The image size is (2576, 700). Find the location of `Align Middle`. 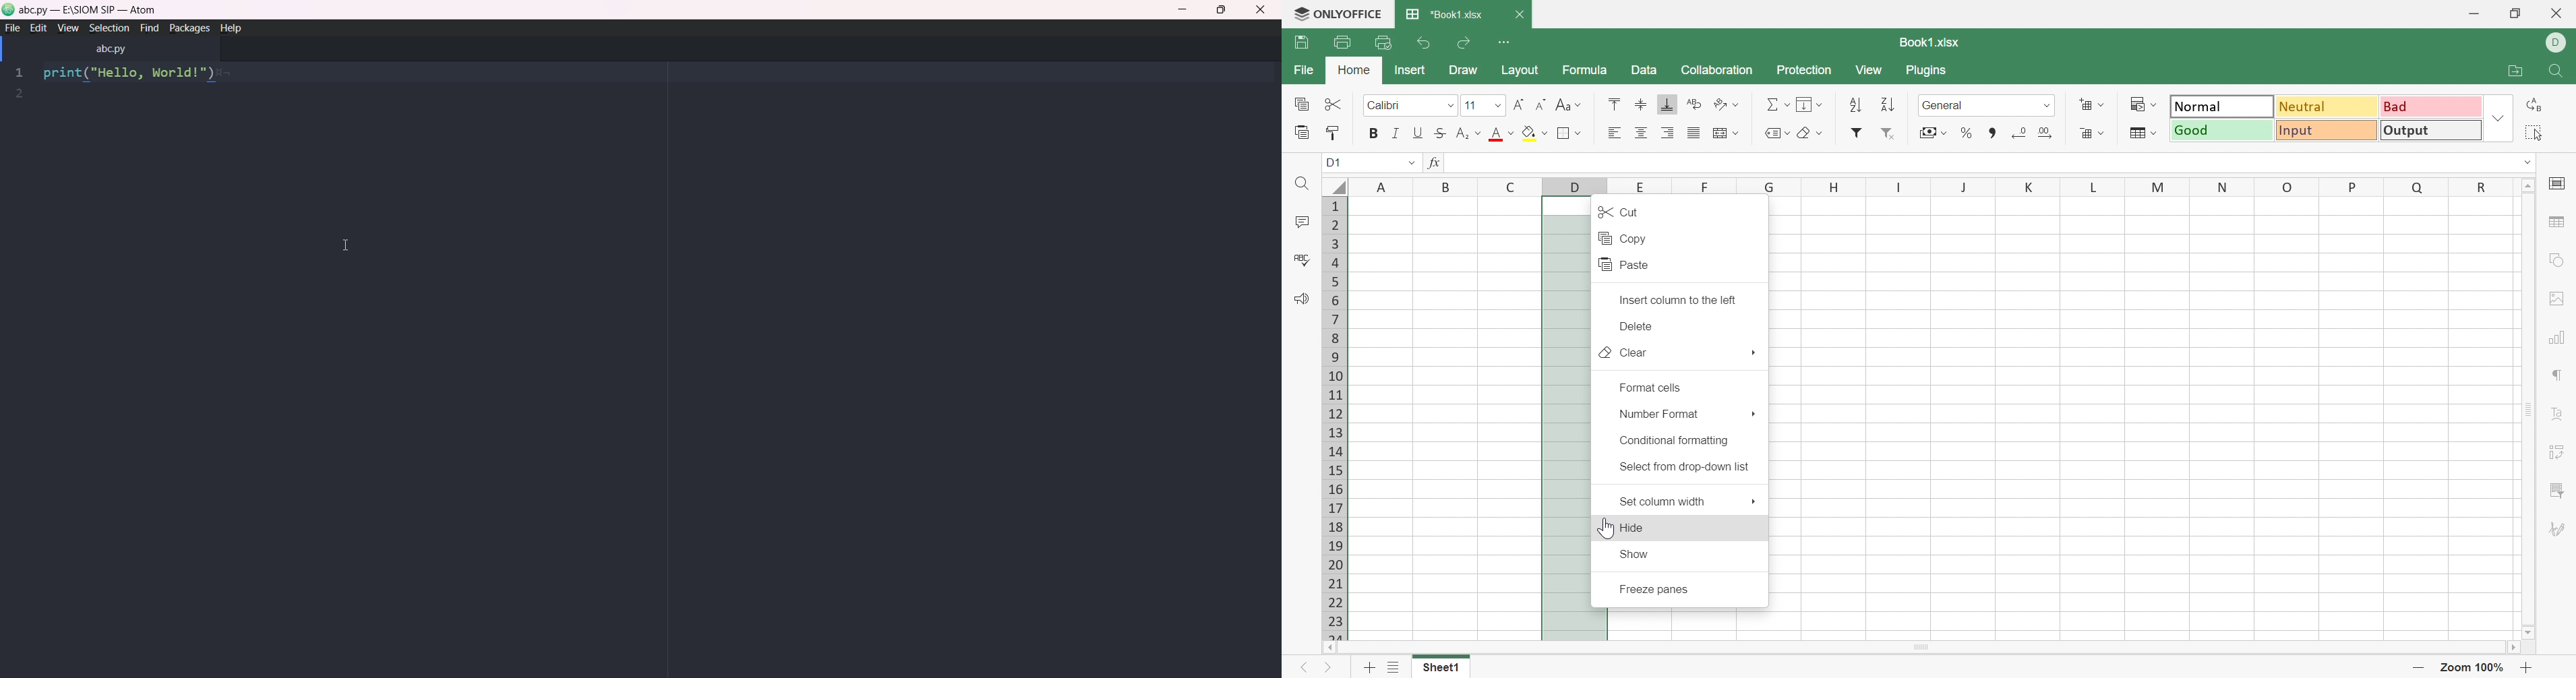

Align Middle is located at coordinates (1641, 104).